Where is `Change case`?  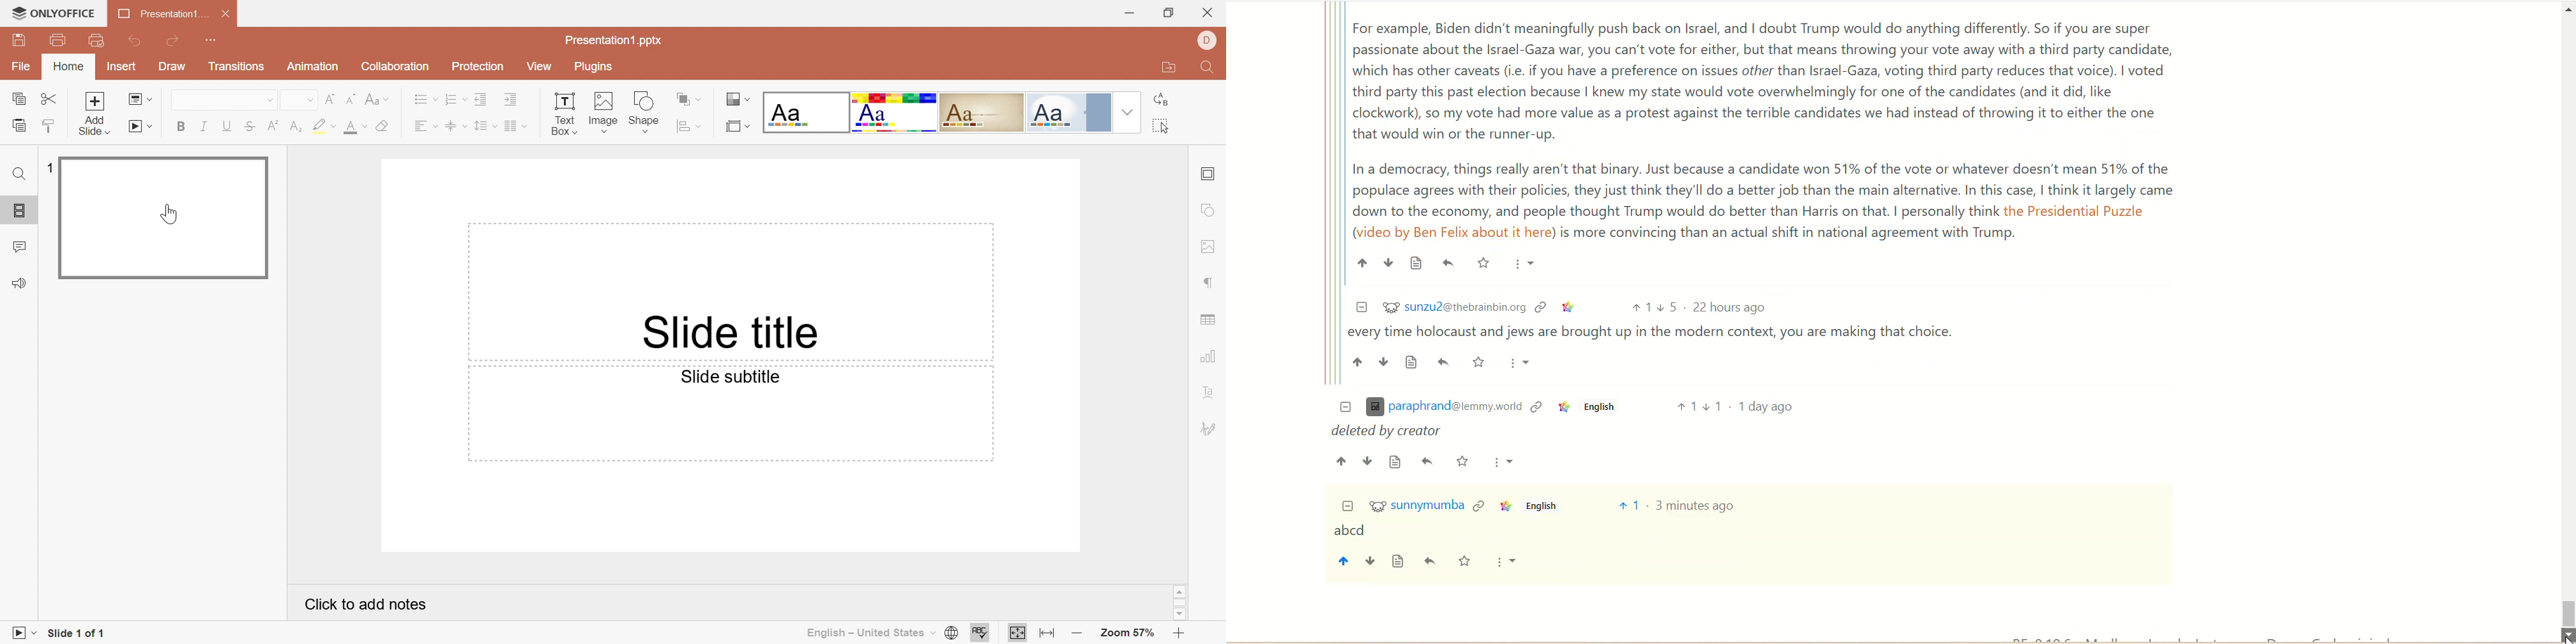
Change case is located at coordinates (378, 97).